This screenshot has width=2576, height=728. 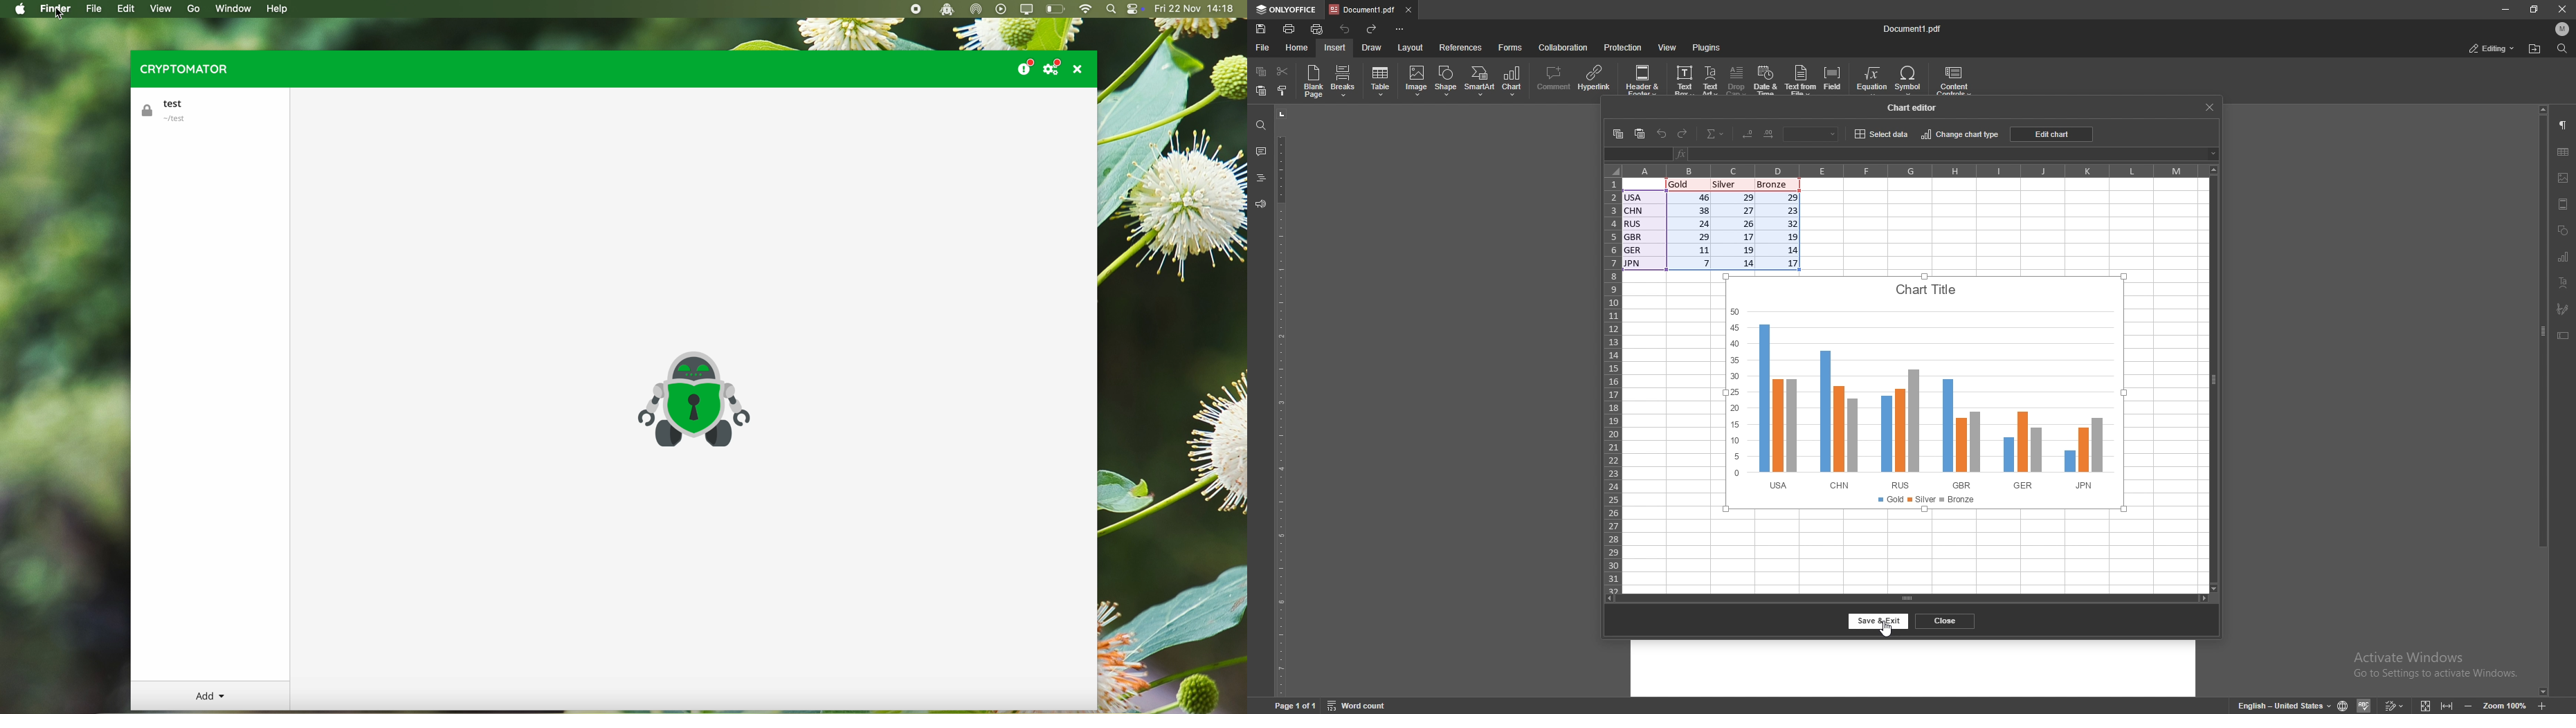 What do you see at coordinates (192, 8) in the screenshot?
I see `go` at bounding box center [192, 8].